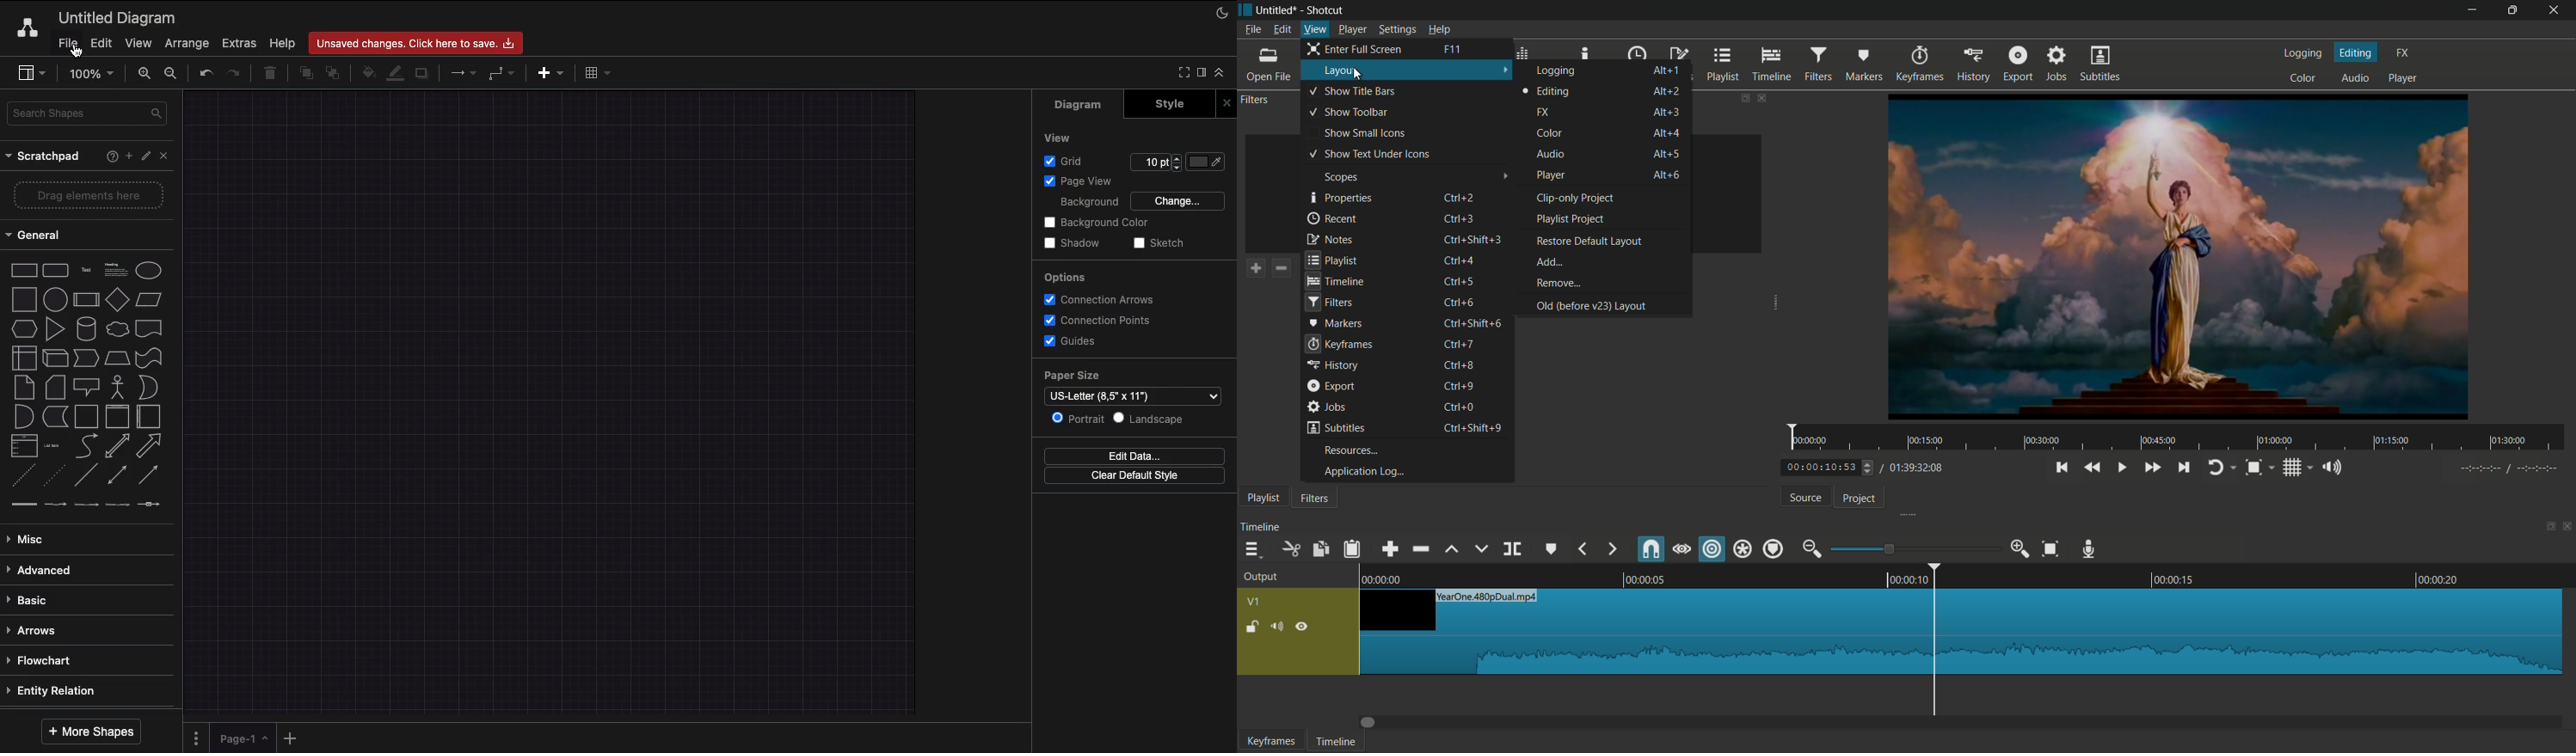  Describe the element at coordinates (86, 416) in the screenshot. I see `Container` at that location.